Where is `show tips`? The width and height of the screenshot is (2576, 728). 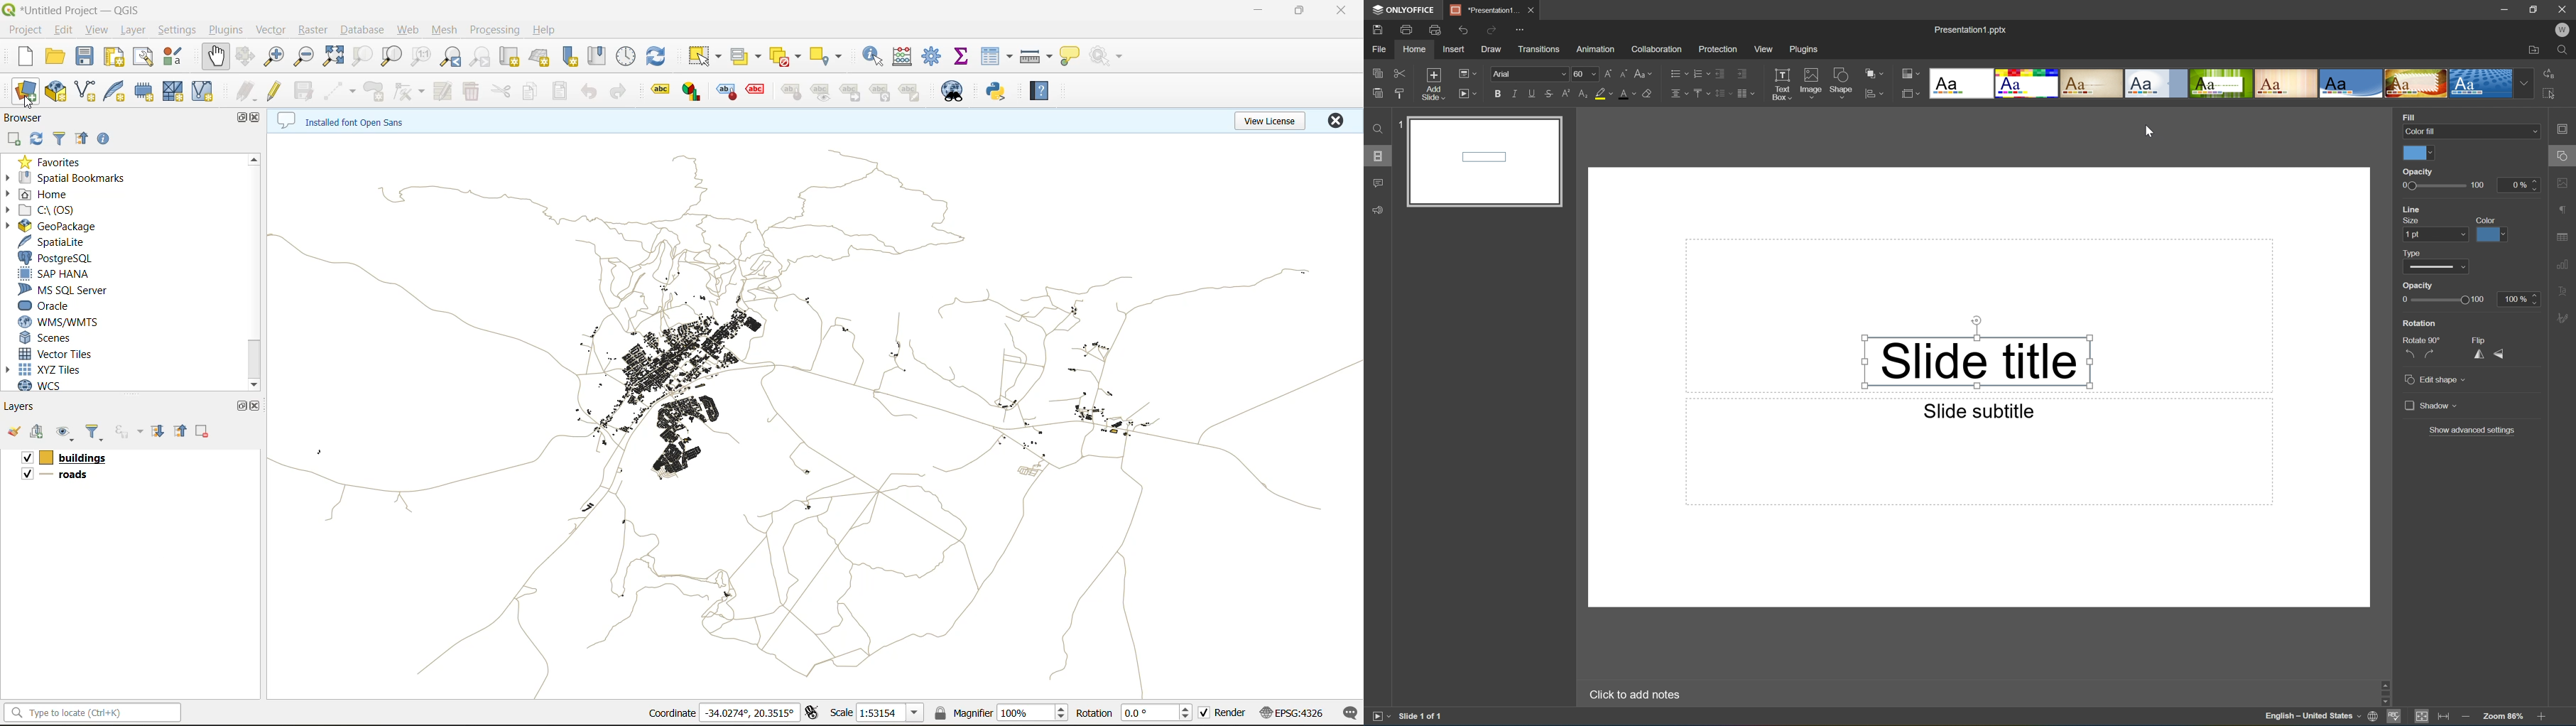 show tips is located at coordinates (1070, 57).